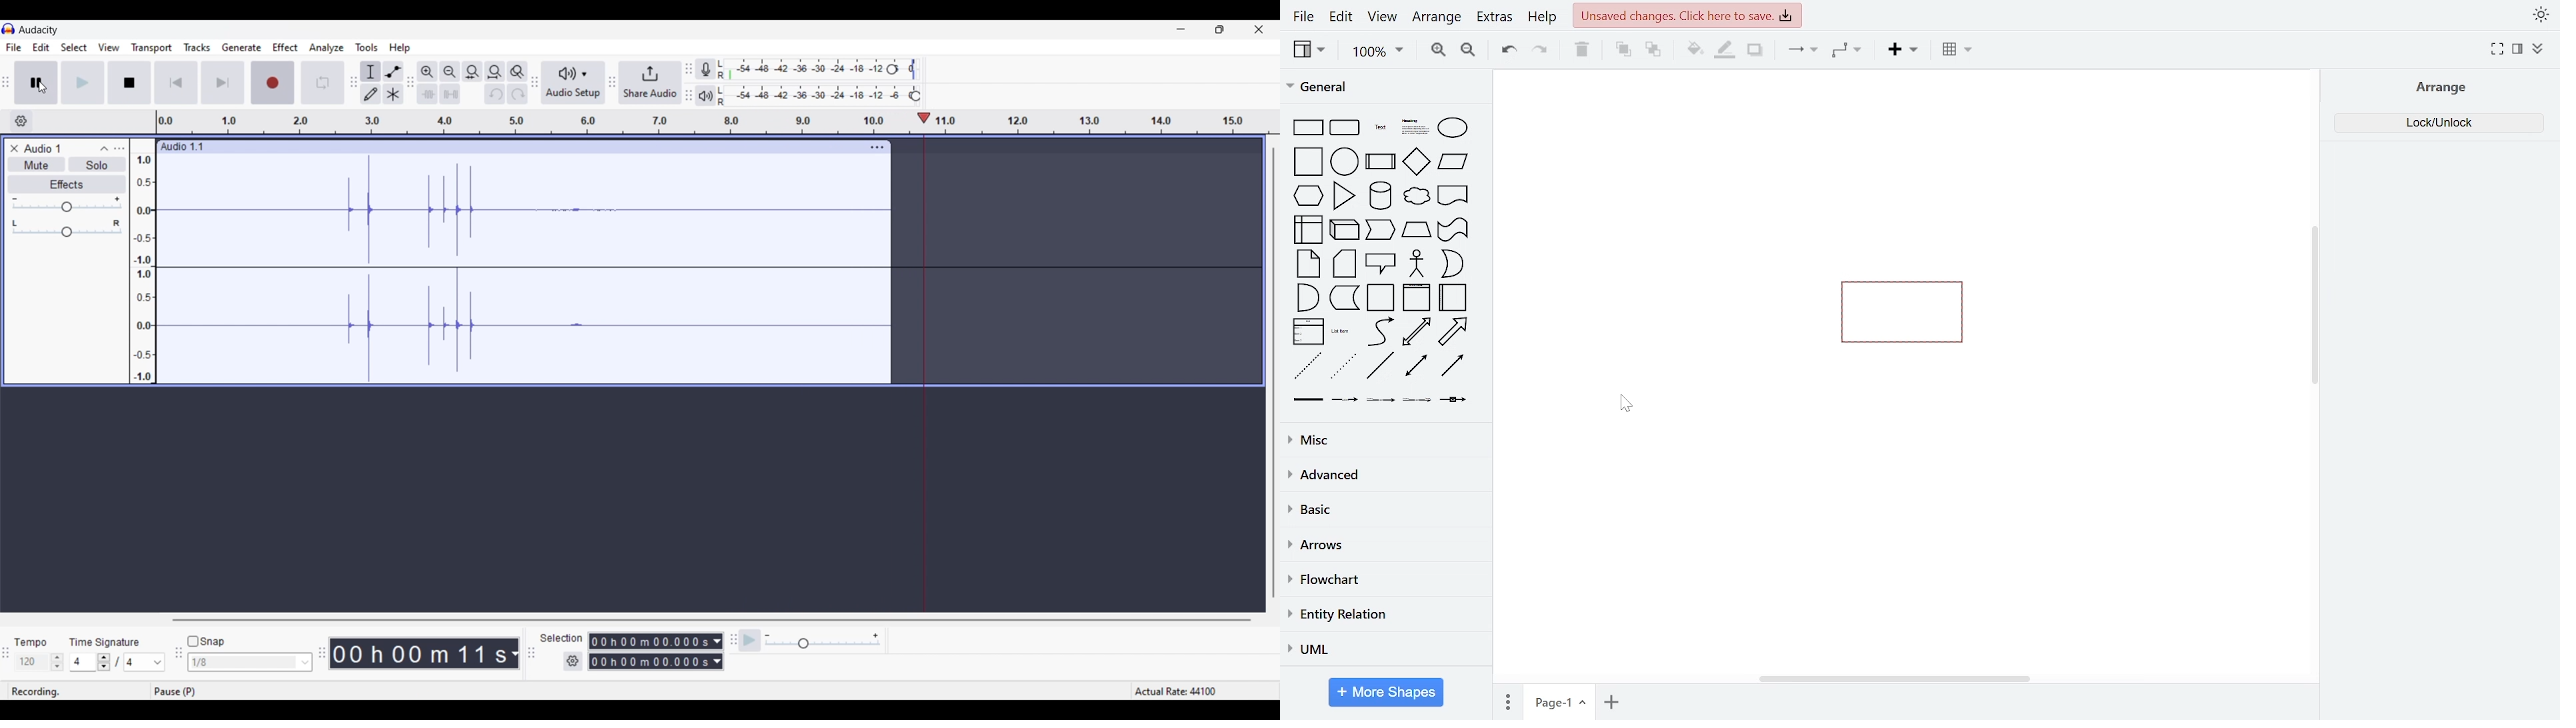 The image size is (2576, 728). Describe the element at coordinates (1327, 229) in the screenshot. I see `internal storage` at that location.